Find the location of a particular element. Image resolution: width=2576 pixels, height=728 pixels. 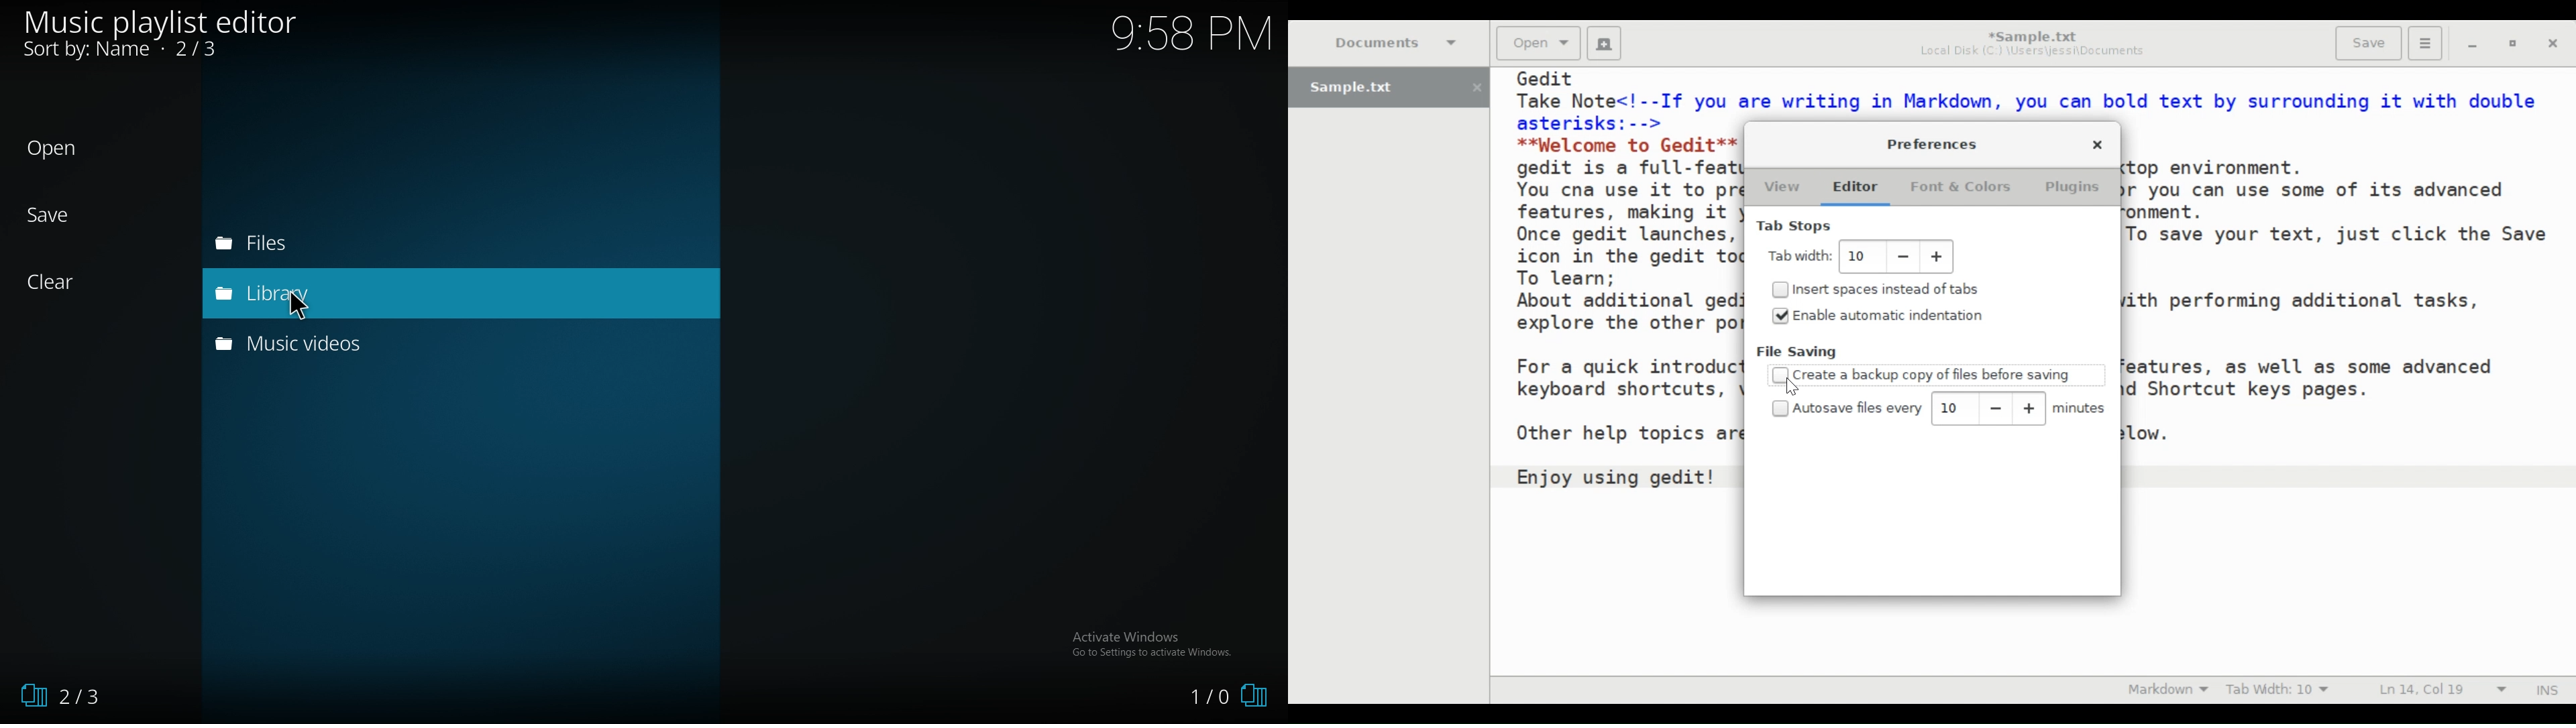

files is located at coordinates (331, 245).